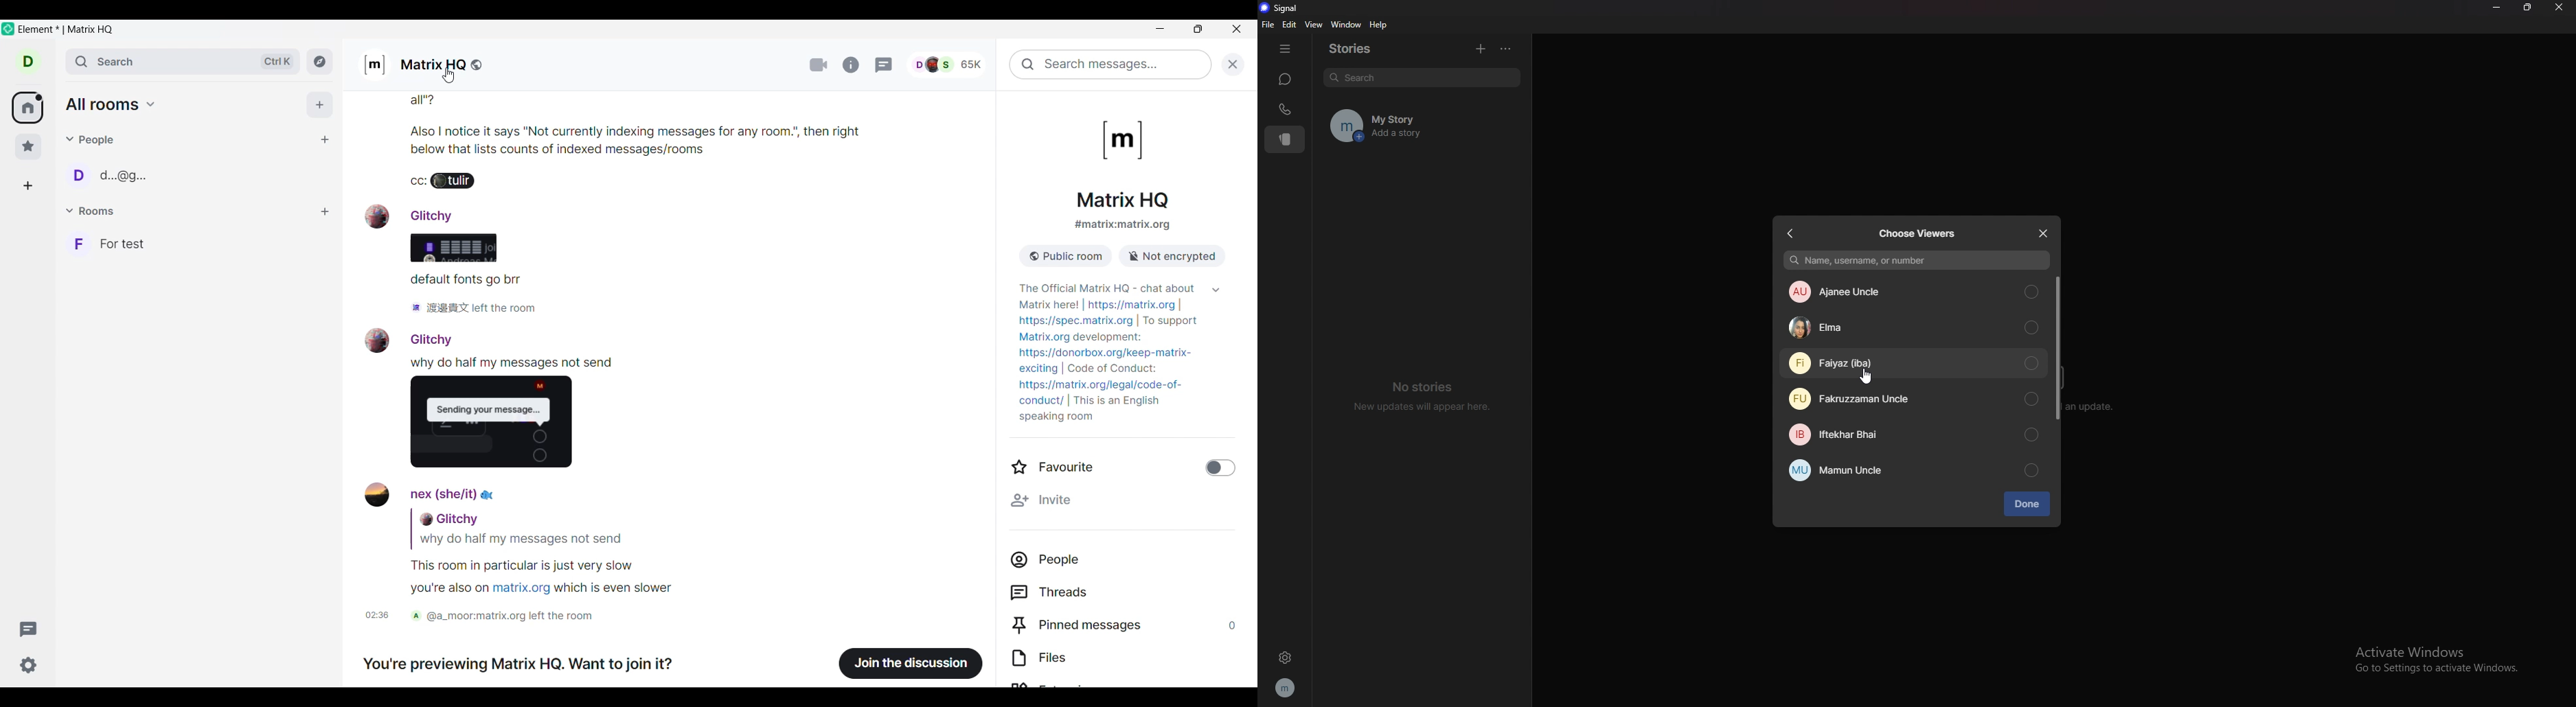  Describe the element at coordinates (67, 30) in the screenshot. I see `element for test` at that location.